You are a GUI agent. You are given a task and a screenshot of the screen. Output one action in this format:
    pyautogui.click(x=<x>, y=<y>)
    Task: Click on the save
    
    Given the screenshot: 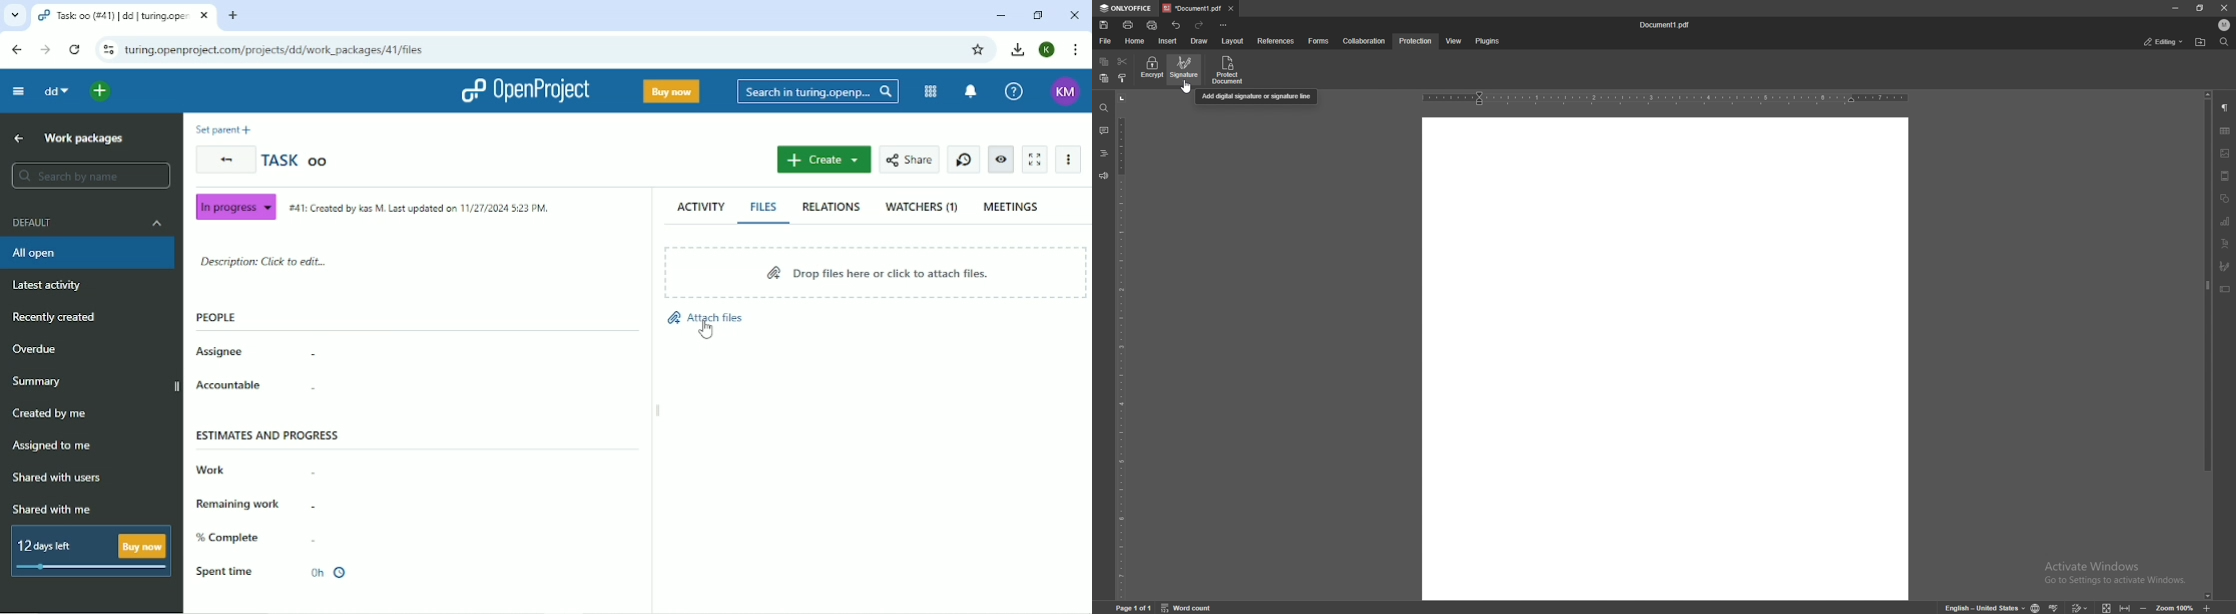 What is the action you would take?
    pyautogui.click(x=1105, y=25)
    